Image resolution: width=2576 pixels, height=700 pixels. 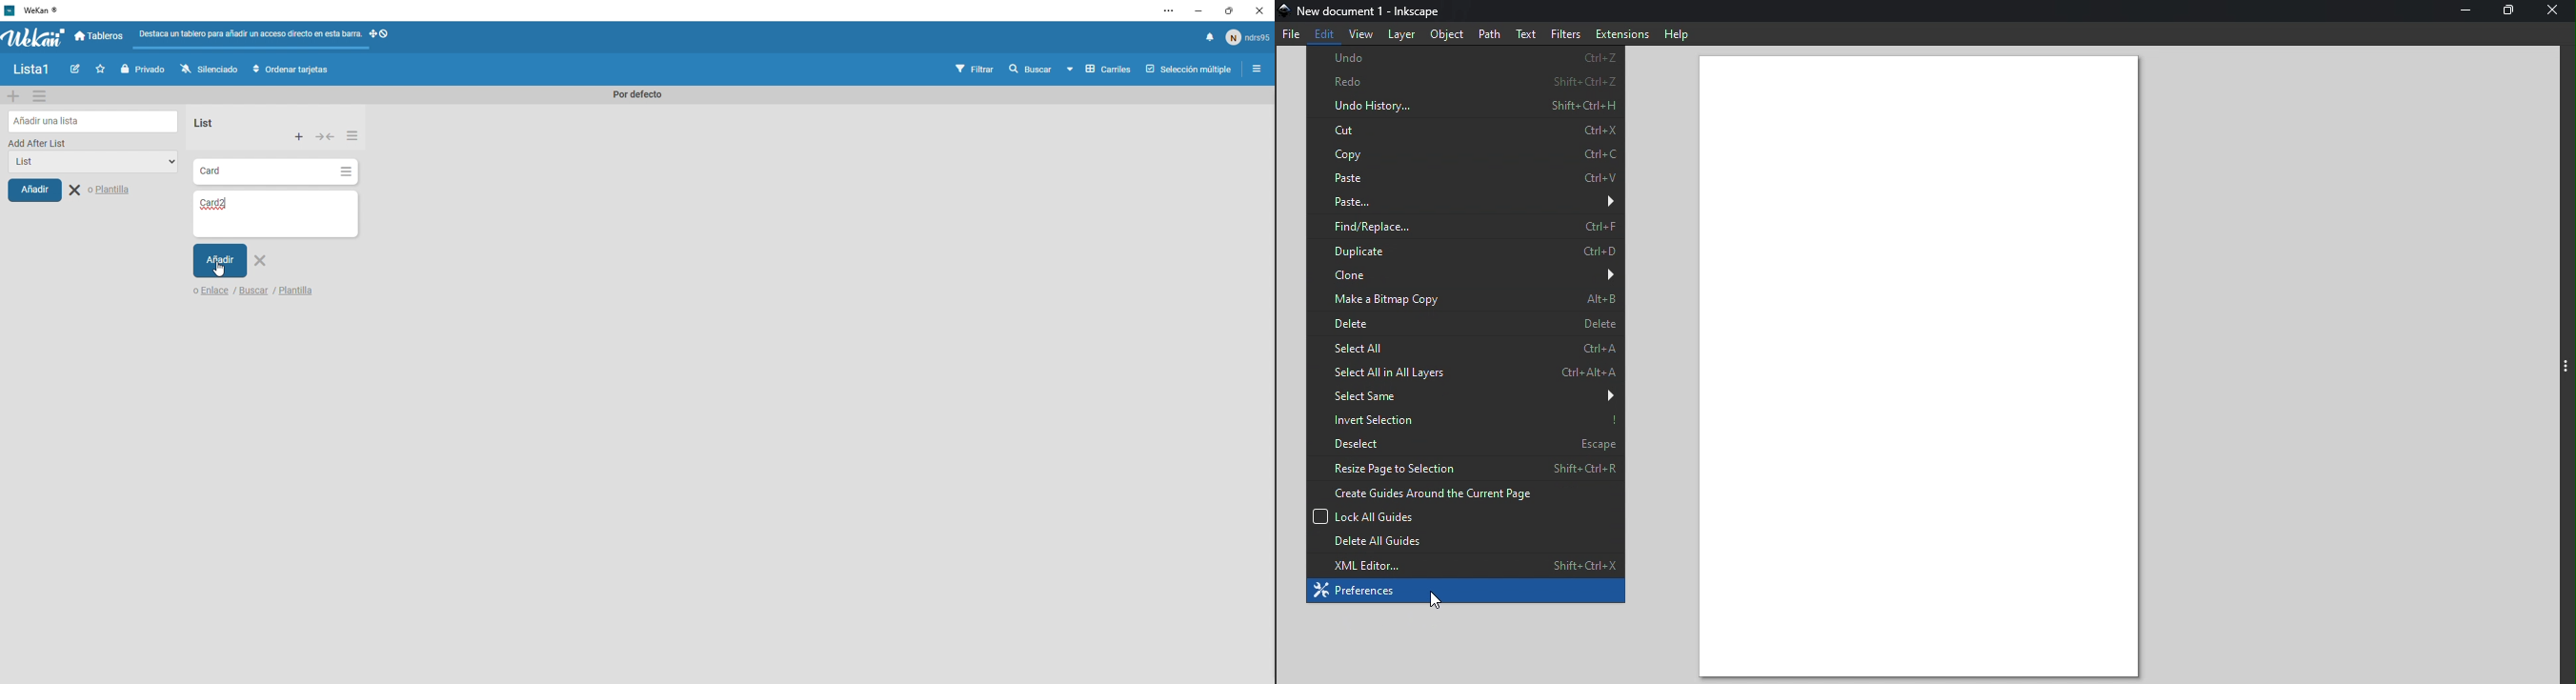 What do you see at coordinates (41, 96) in the screenshot?
I see `Menu` at bounding box center [41, 96].